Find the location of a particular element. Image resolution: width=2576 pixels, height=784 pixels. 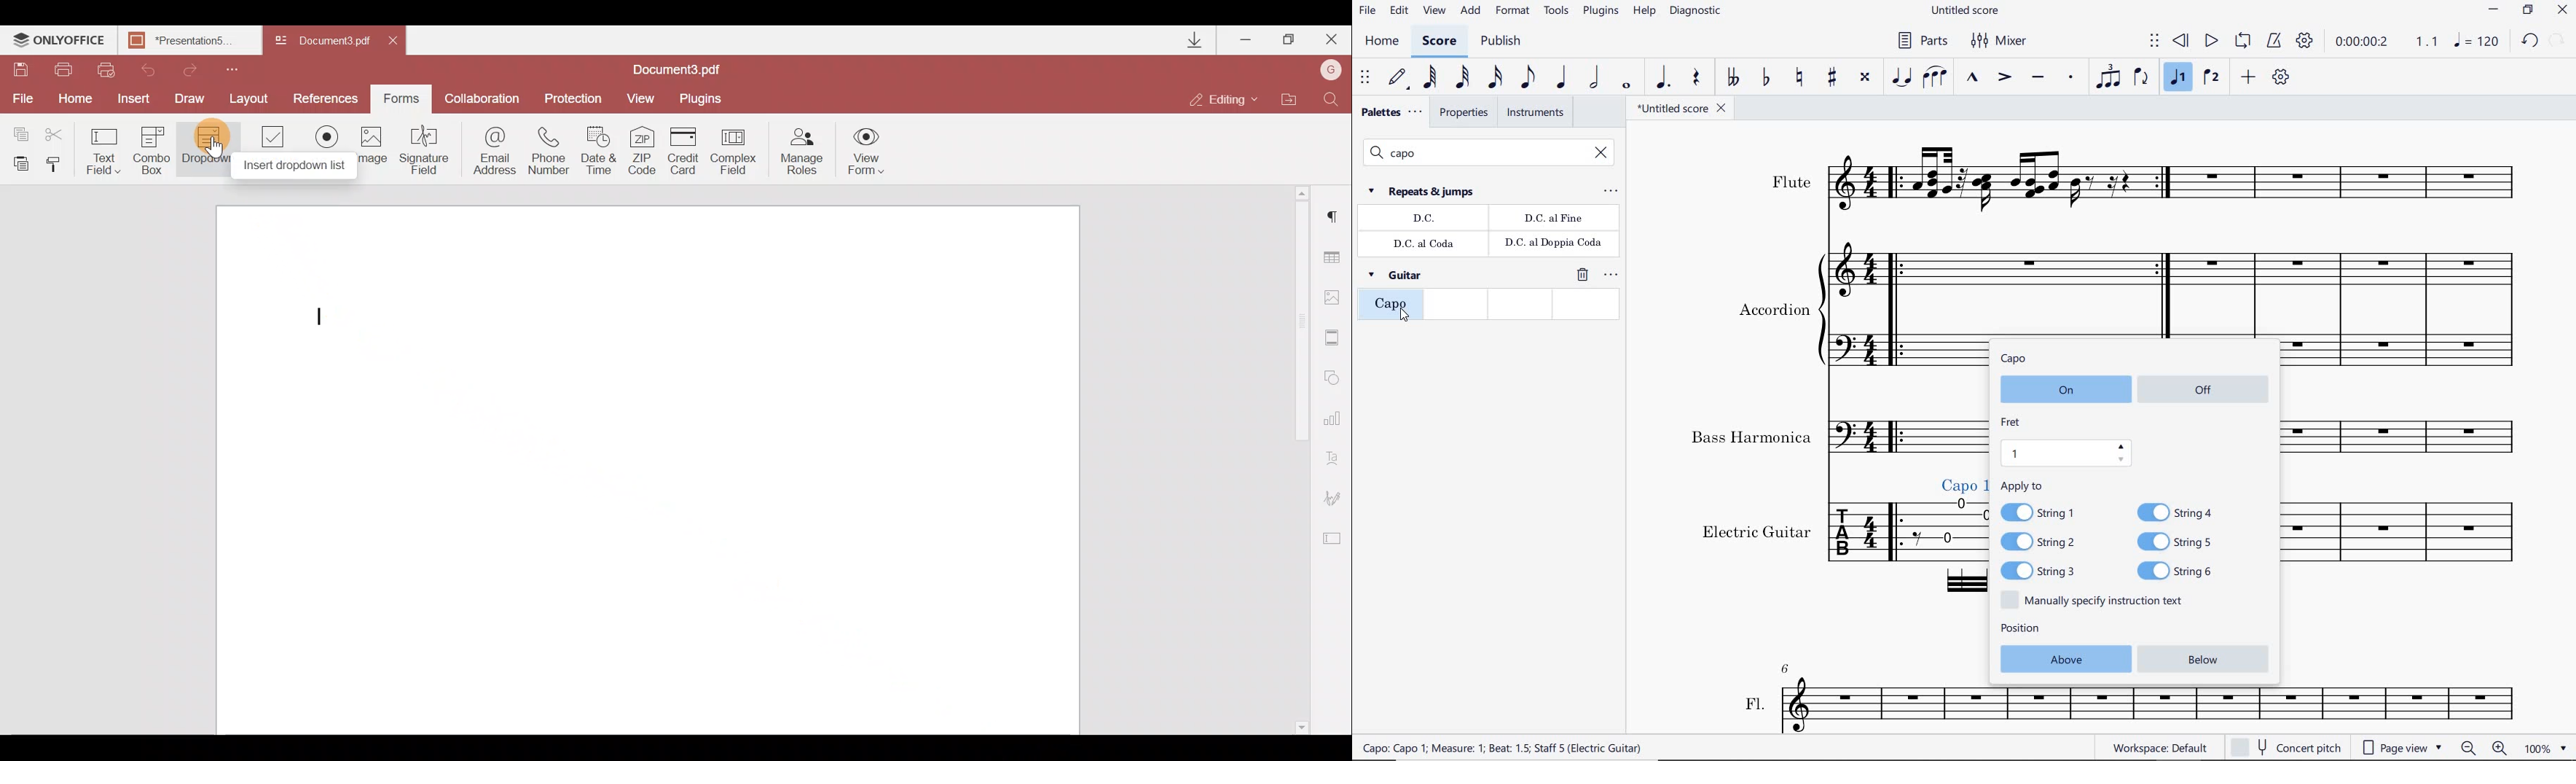

Phone number is located at coordinates (551, 151).